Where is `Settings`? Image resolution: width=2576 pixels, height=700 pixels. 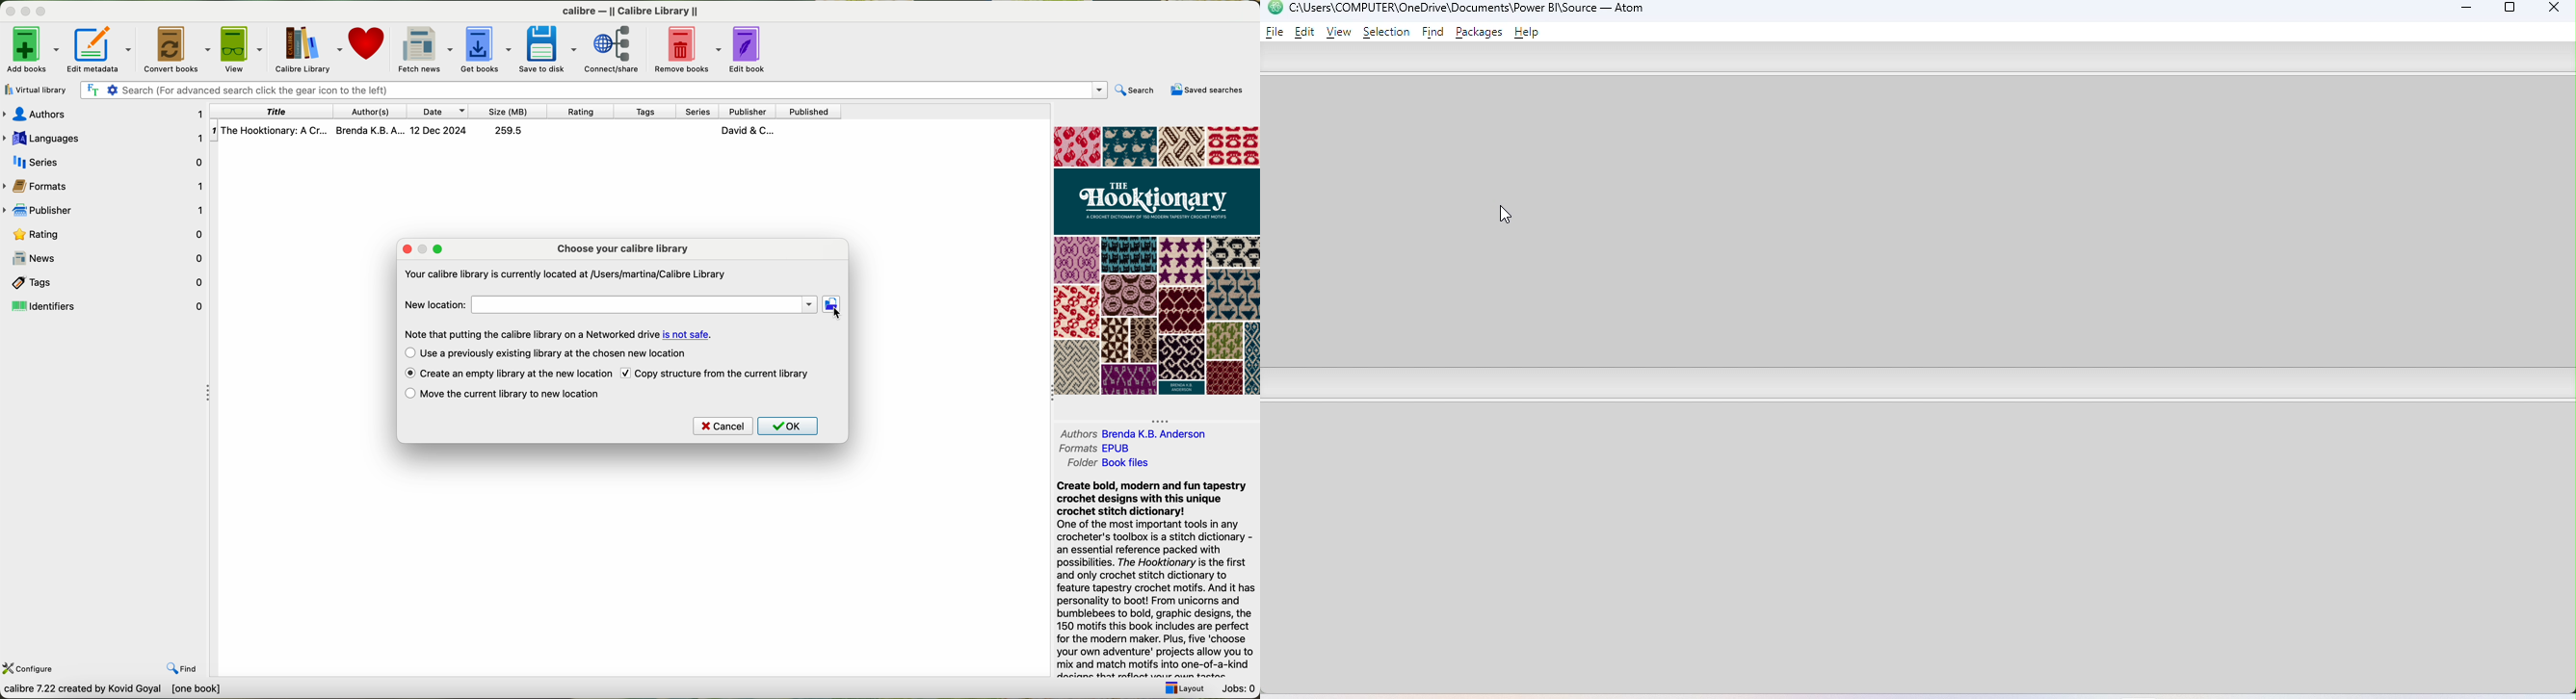
Settings is located at coordinates (113, 90).